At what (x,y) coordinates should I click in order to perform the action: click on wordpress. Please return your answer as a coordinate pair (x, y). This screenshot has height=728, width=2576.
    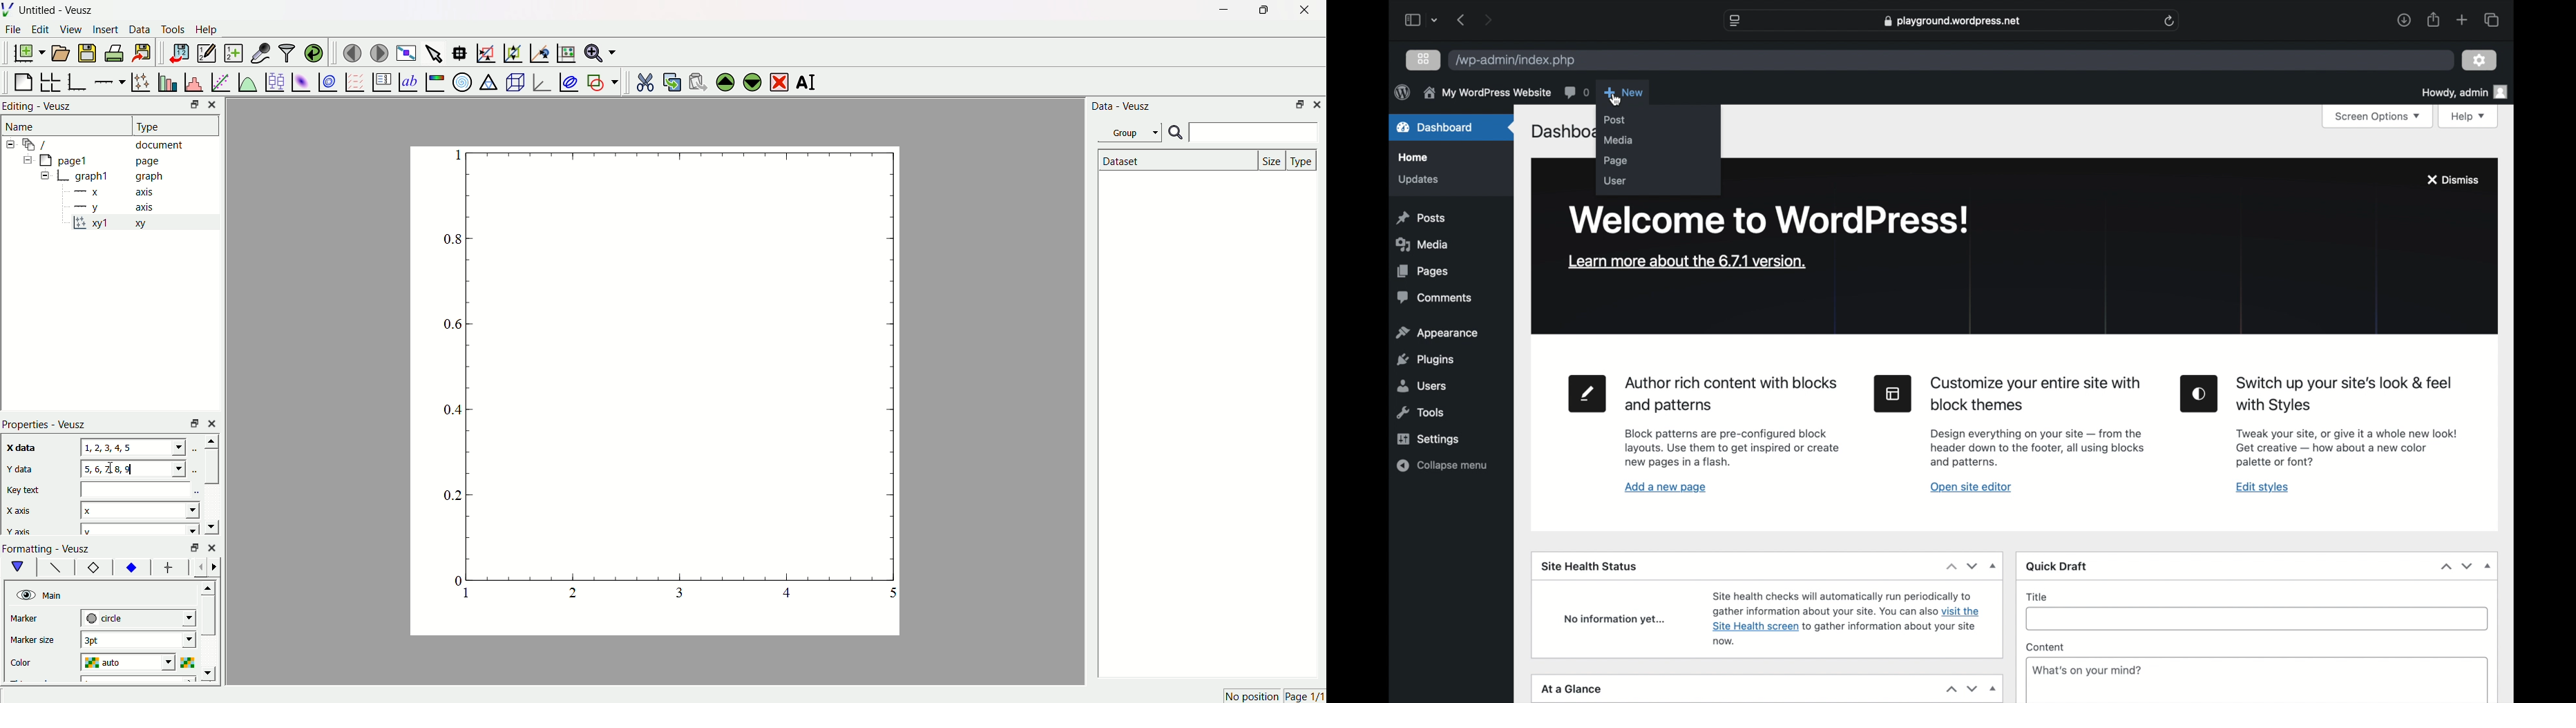
    Looking at the image, I should click on (1402, 92).